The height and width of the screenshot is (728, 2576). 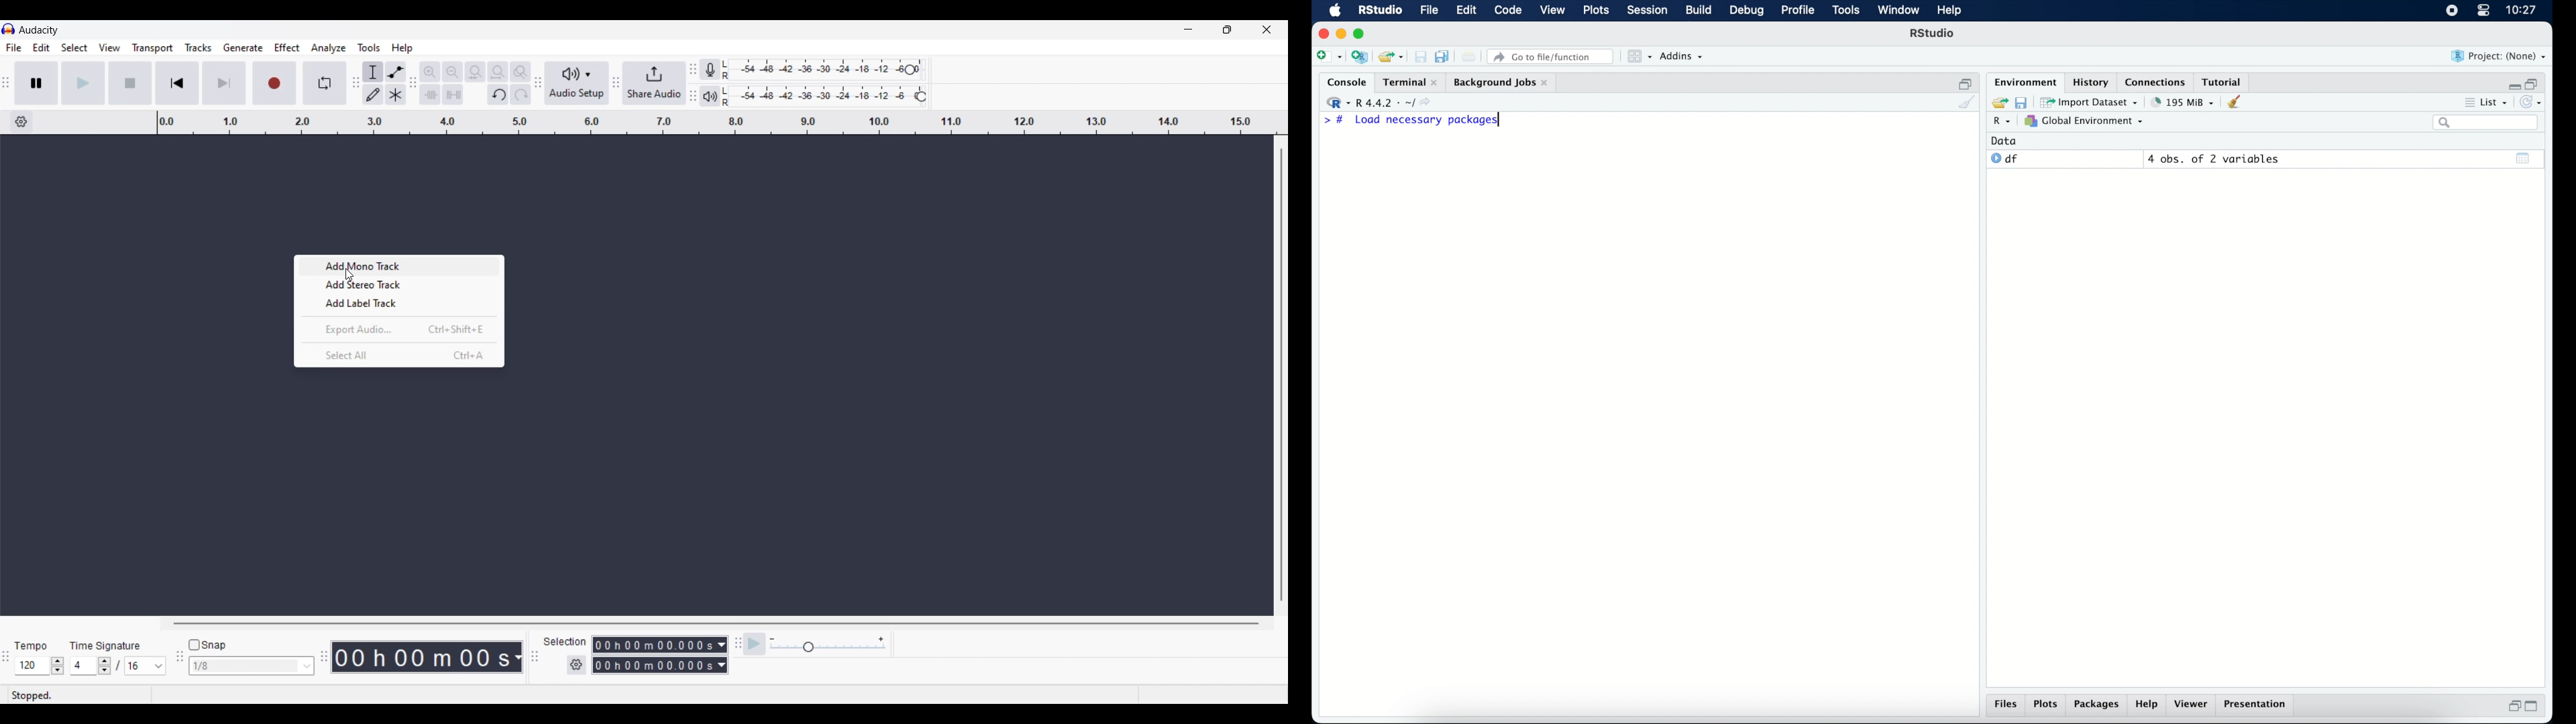 What do you see at coordinates (30, 645) in the screenshot?
I see `Tempo` at bounding box center [30, 645].